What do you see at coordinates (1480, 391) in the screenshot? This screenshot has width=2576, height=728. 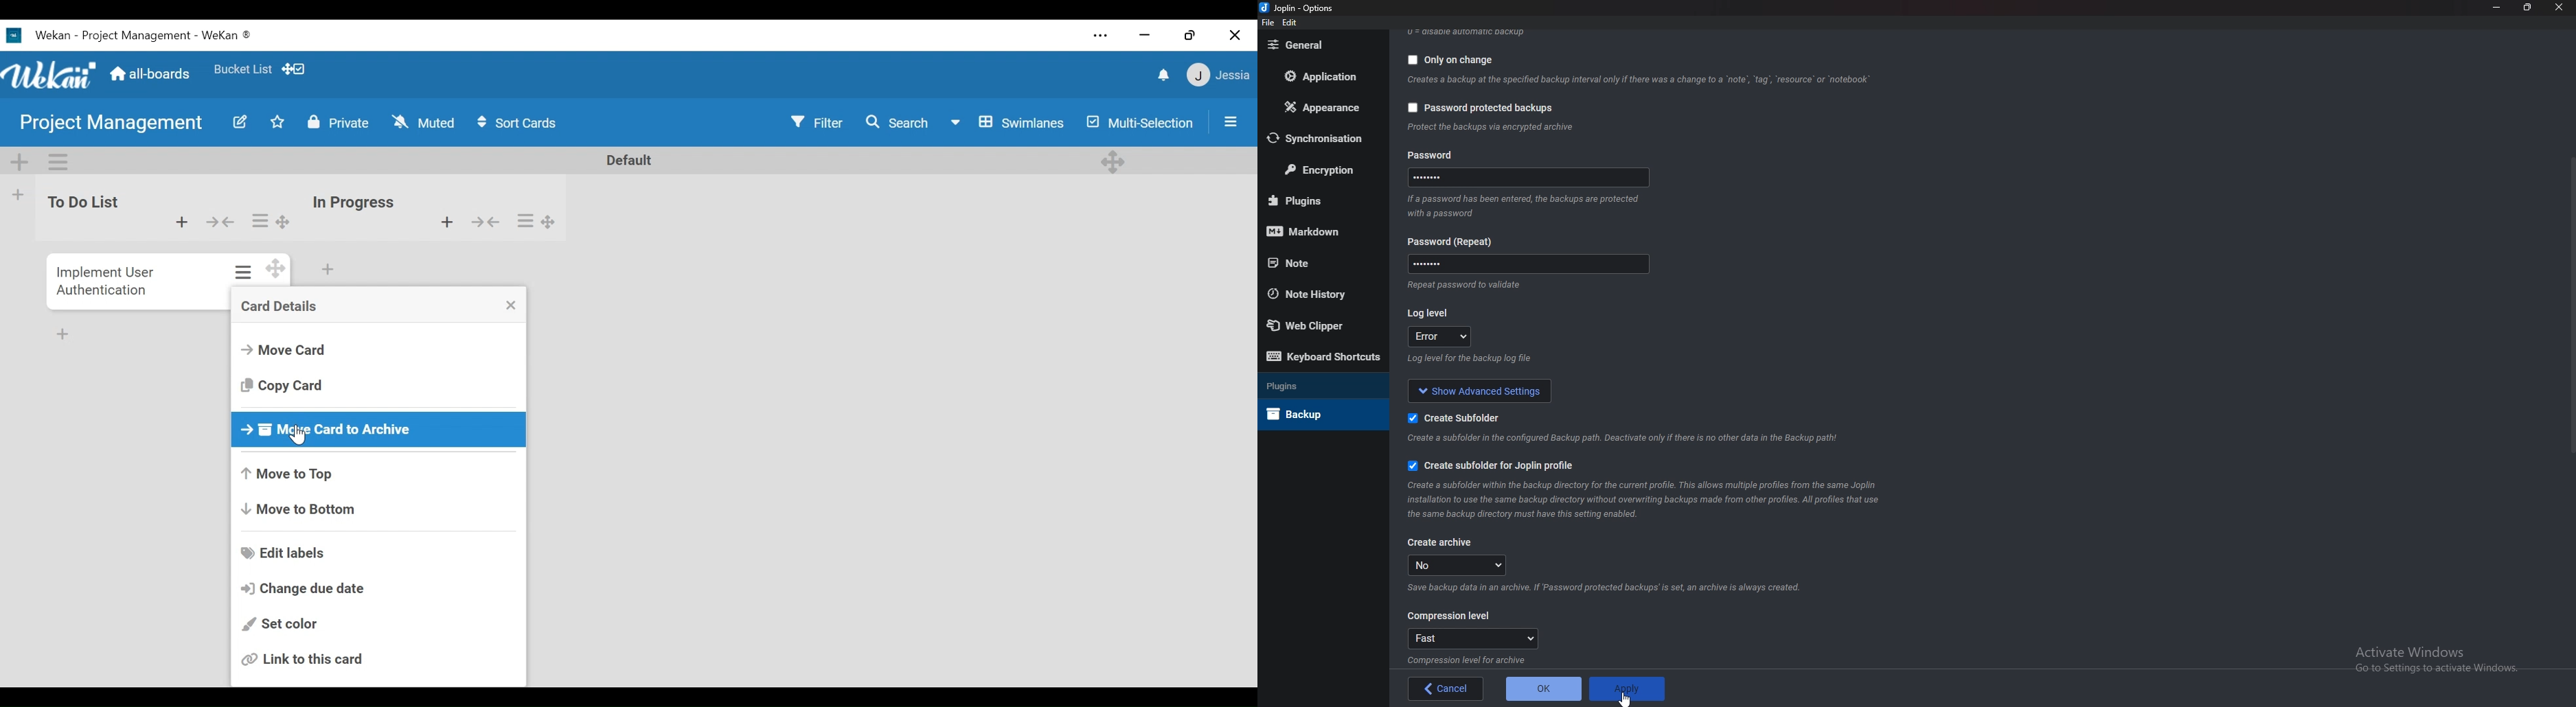 I see `show advanced settings` at bounding box center [1480, 391].